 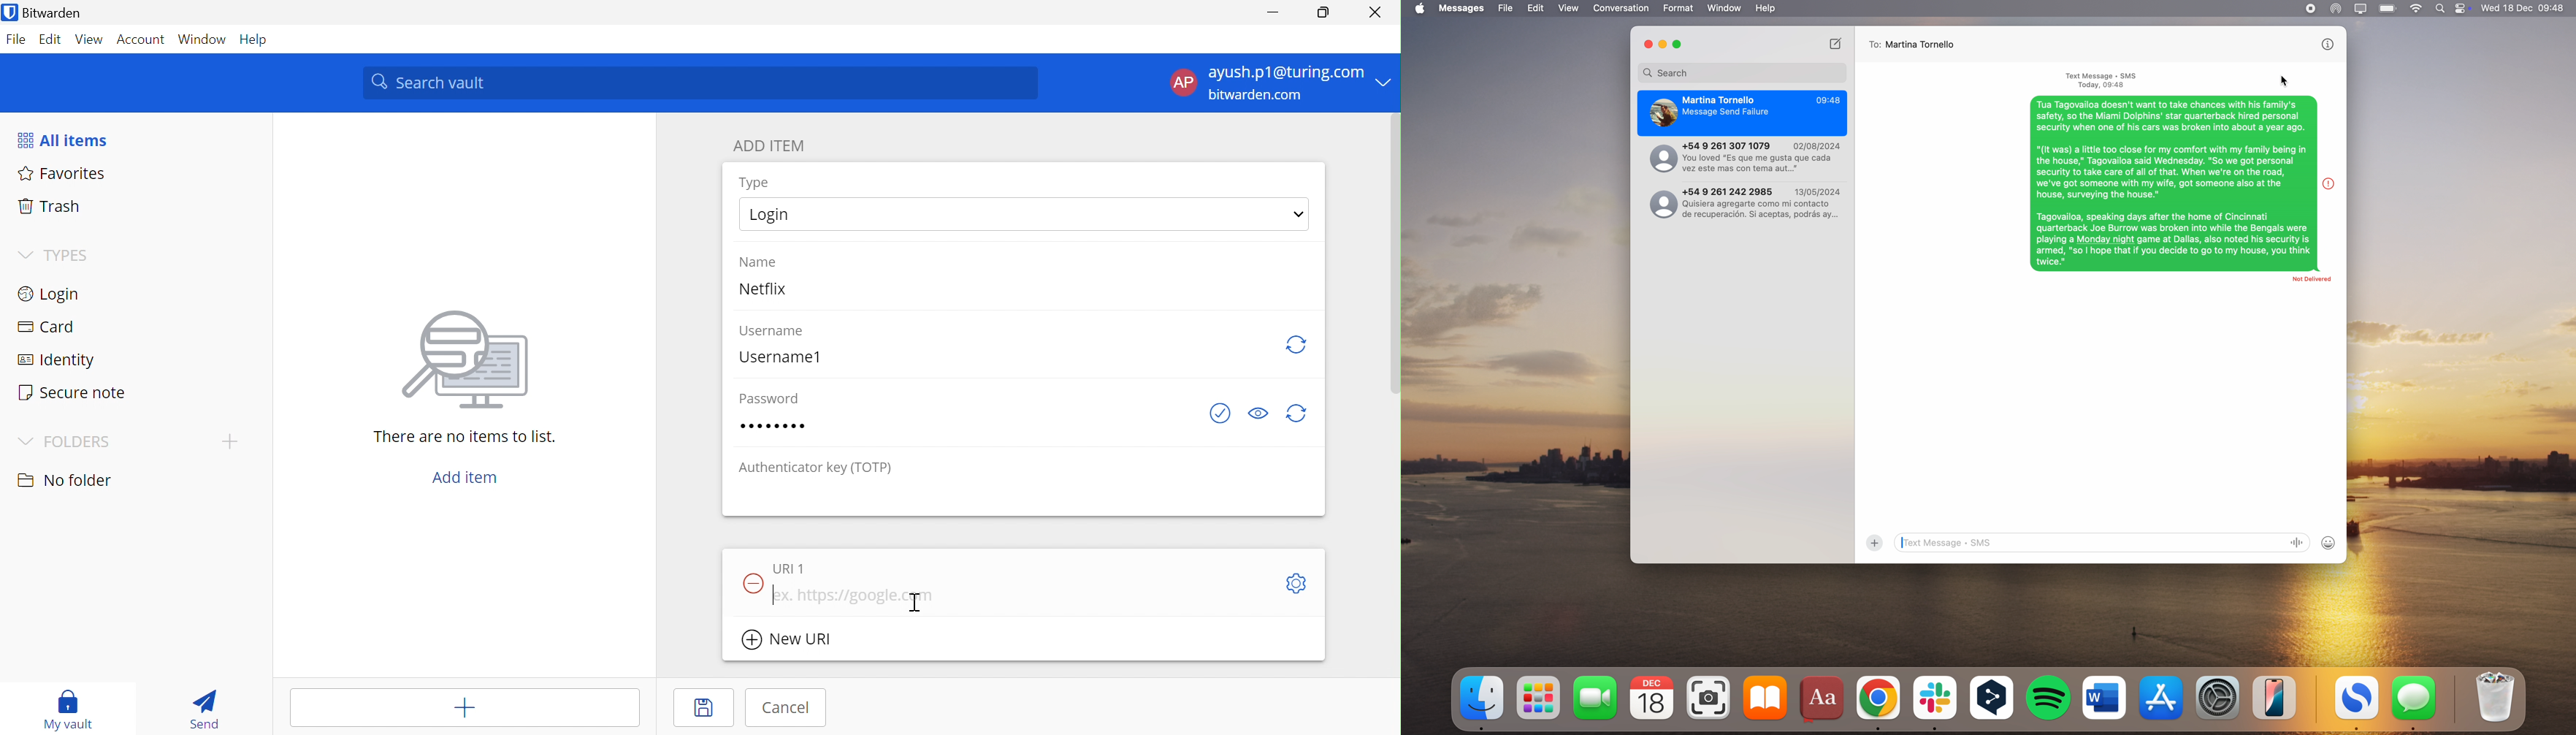 I want to click on AP, so click(x=1183, y=83).